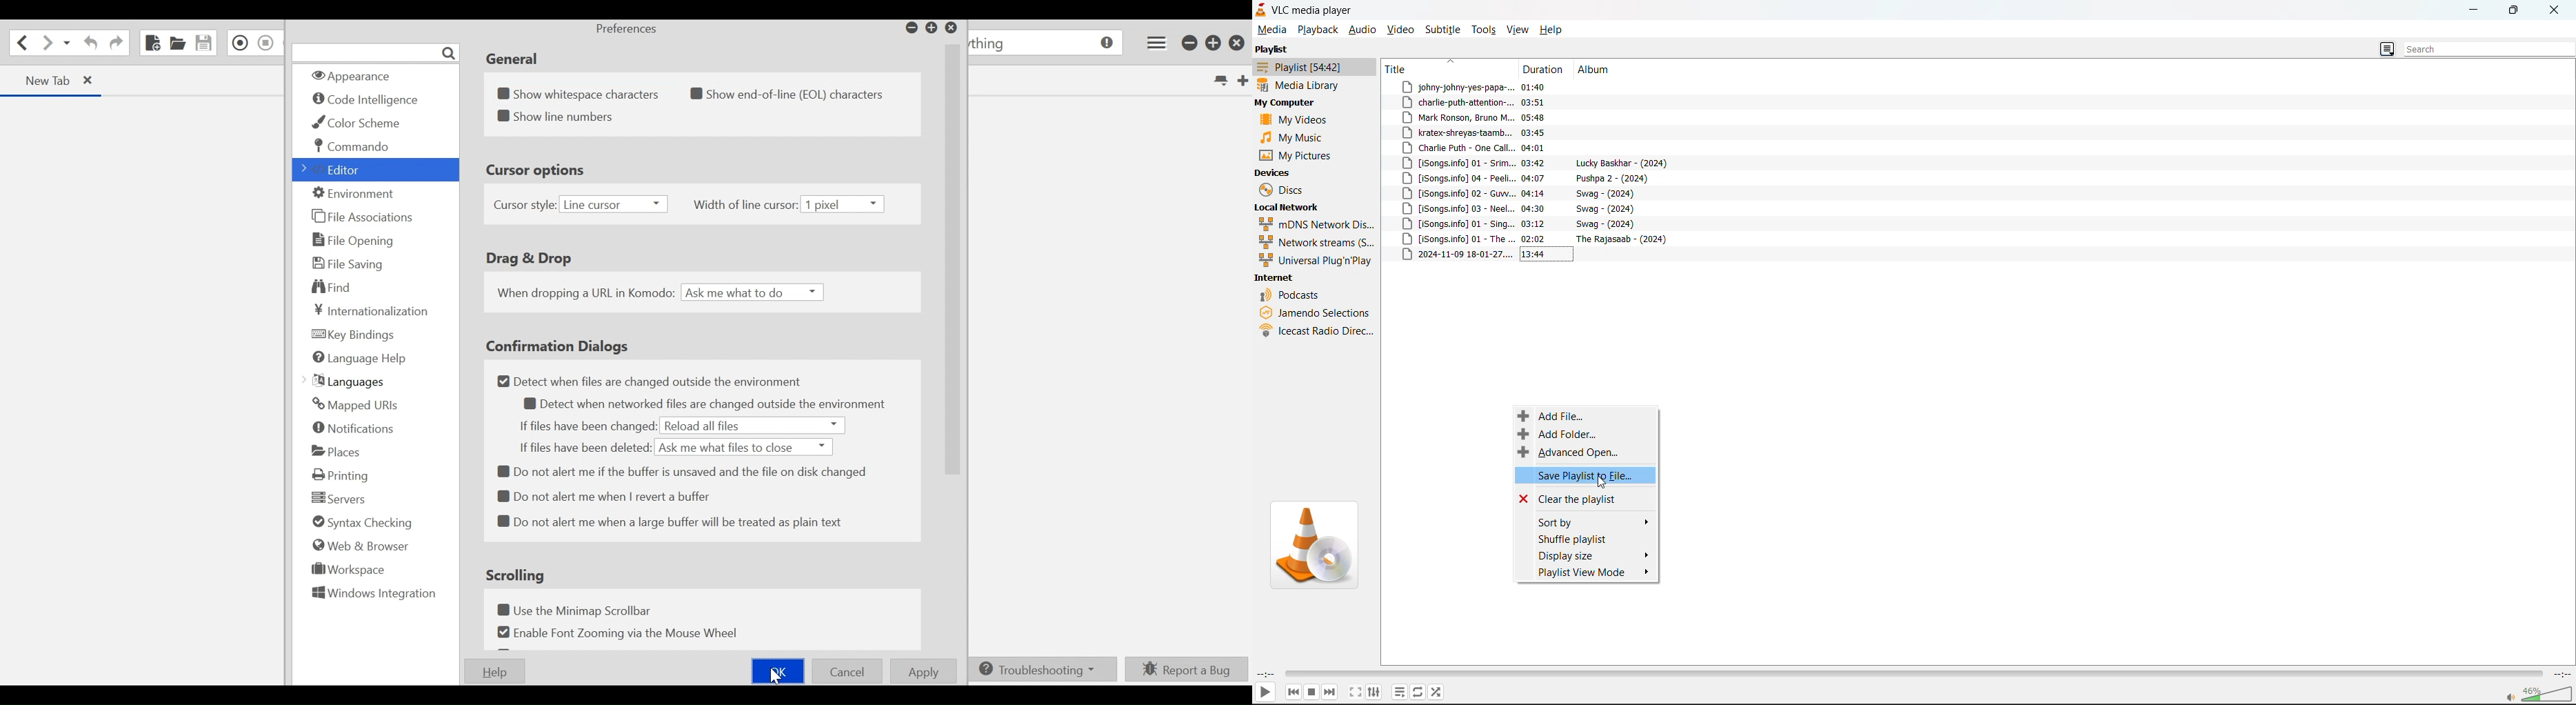  Describe the element at coordinates (1587, 415) in the screenshot. I see `add file` at that location.